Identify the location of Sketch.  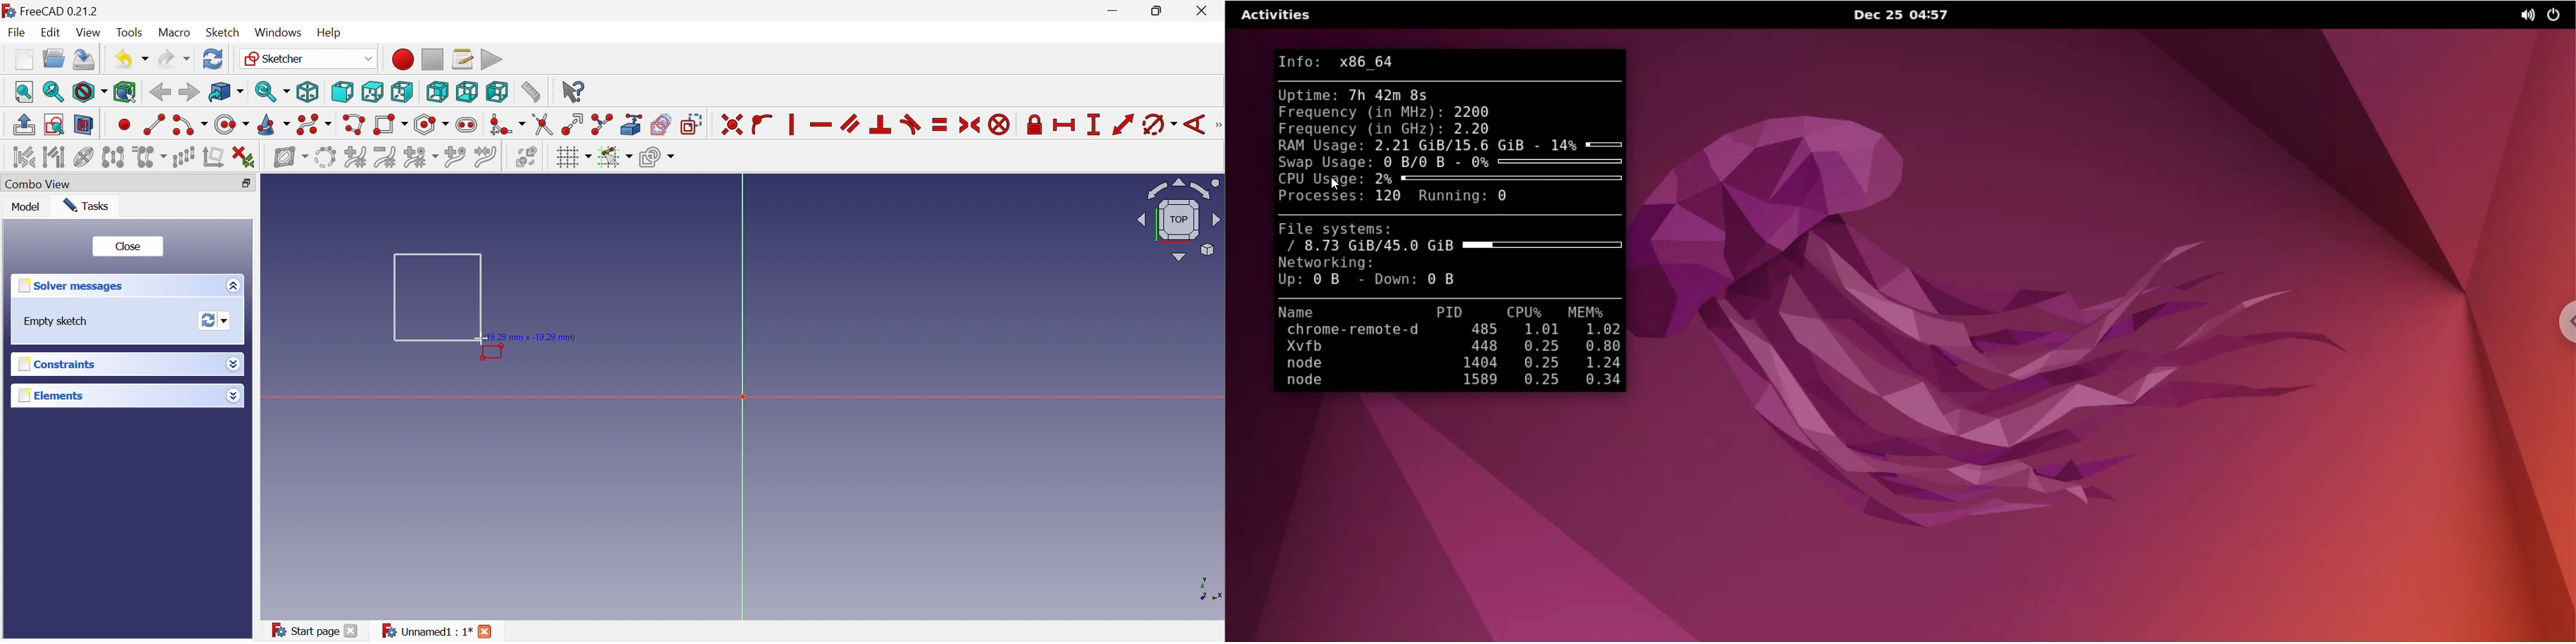
(223, 33).